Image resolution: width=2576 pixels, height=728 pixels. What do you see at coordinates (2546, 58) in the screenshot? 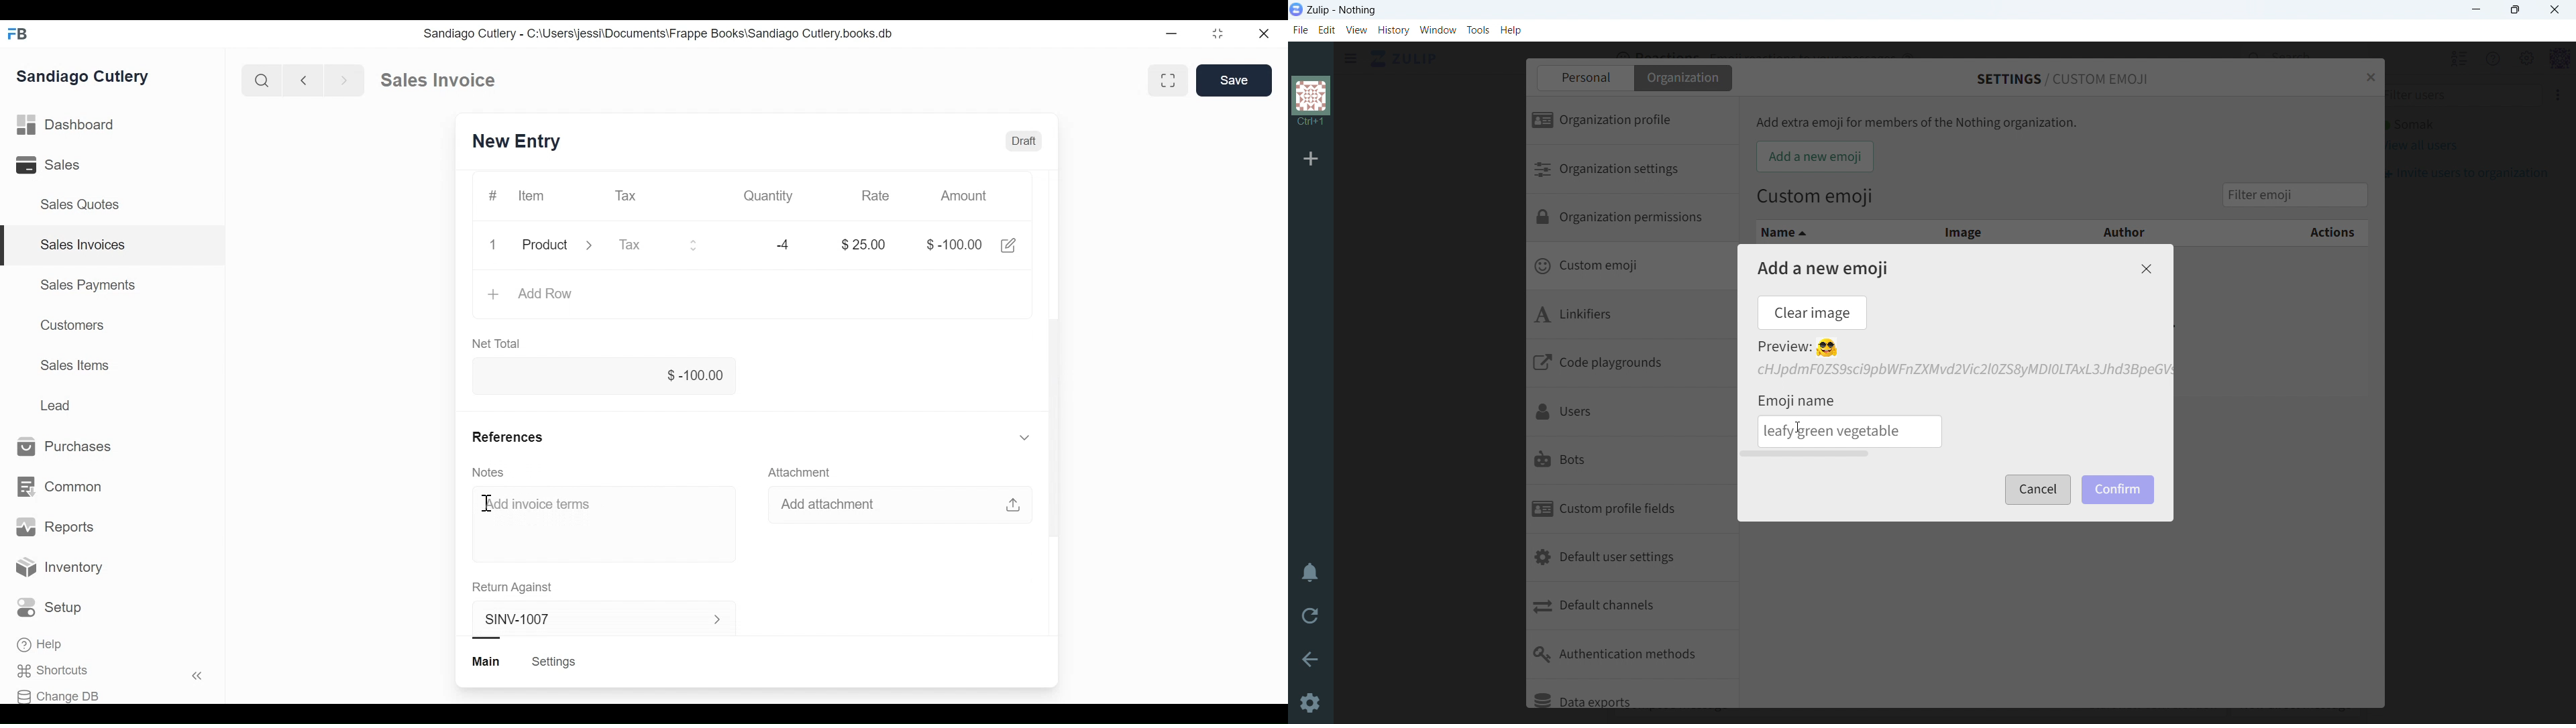
I see `personal menu` at bounding box center [2546, 58].